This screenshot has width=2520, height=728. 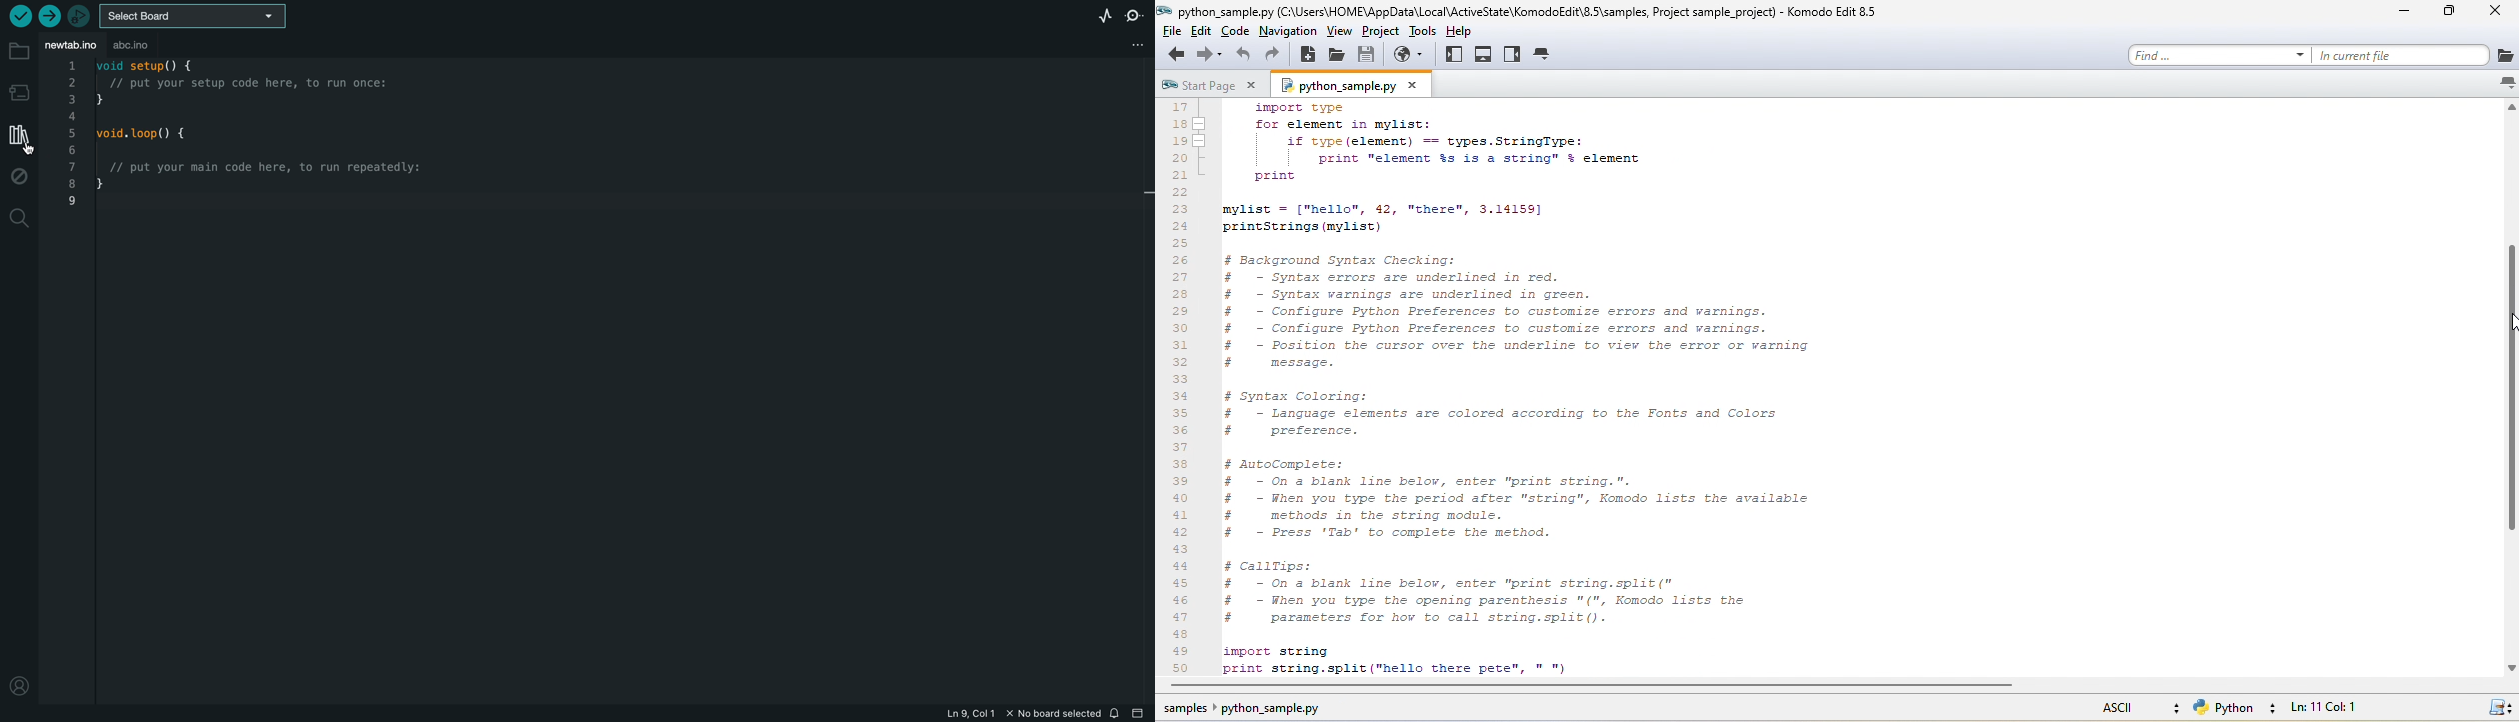 What do you see at coordinates (1527, 10) in the screenshot?
I see `file path` at bounding box center [1527, 10].